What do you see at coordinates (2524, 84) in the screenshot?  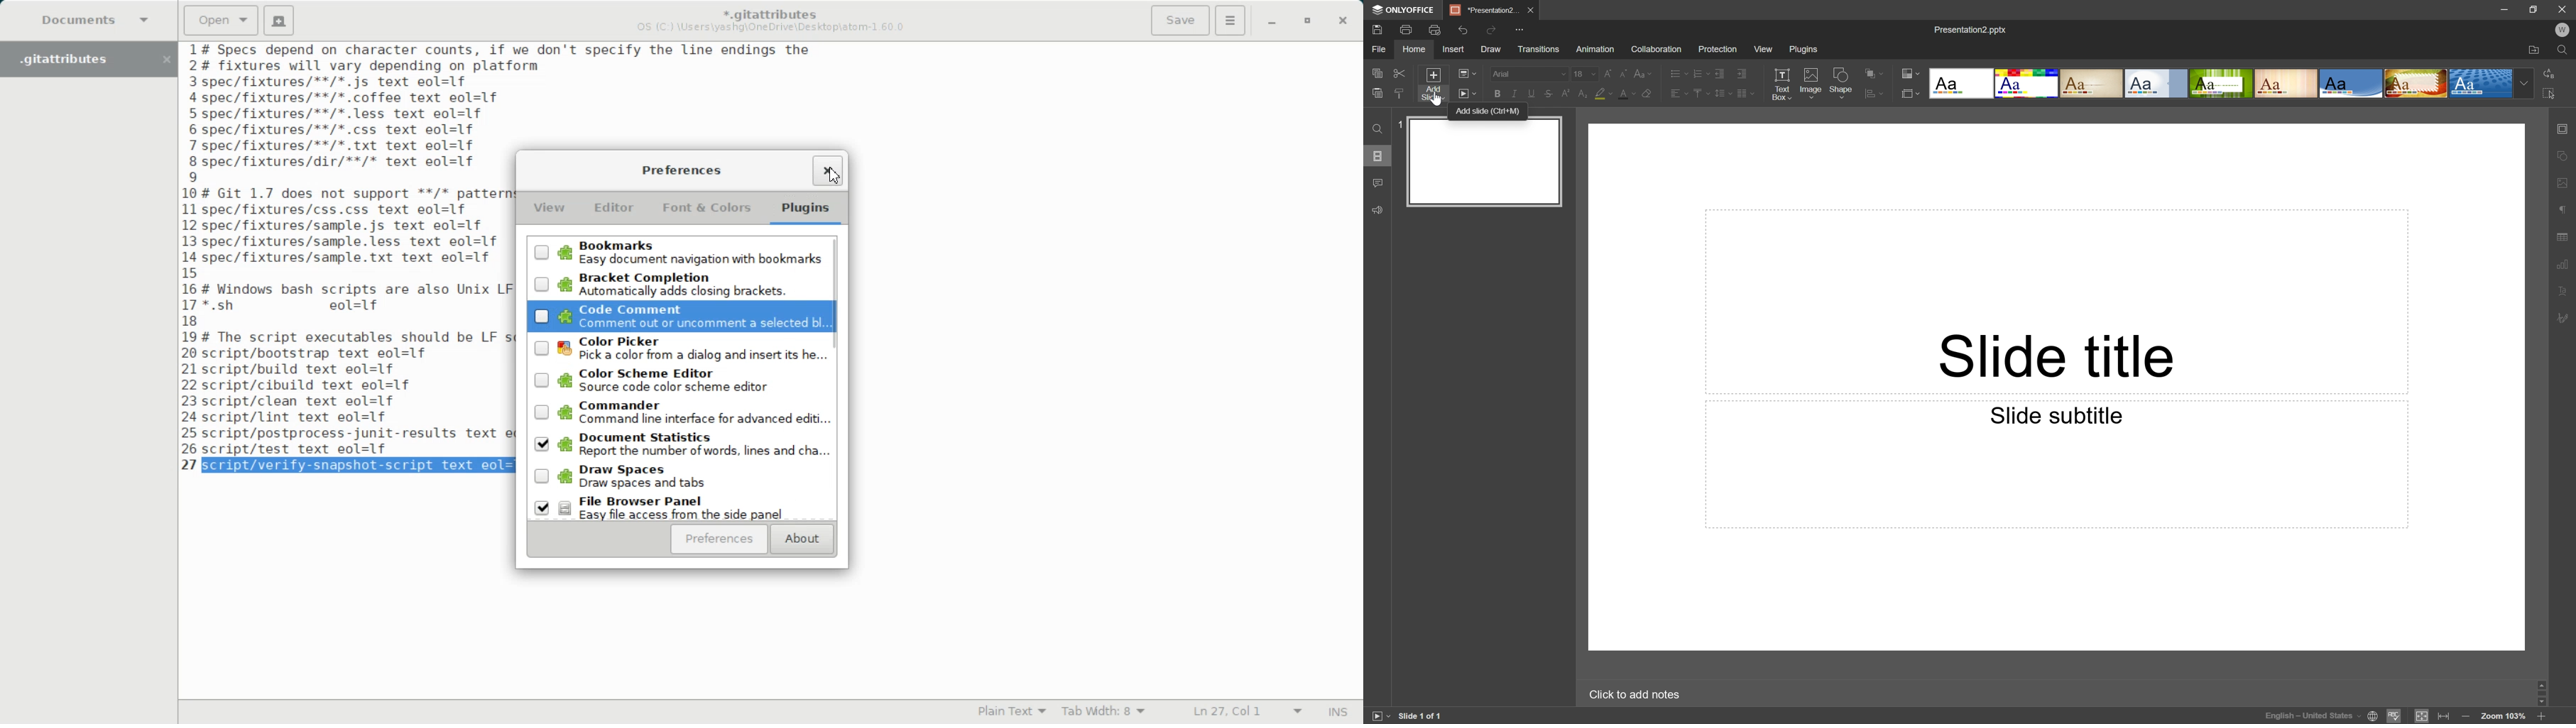 I see `Drop Down` at bounding box center [2524, 84].